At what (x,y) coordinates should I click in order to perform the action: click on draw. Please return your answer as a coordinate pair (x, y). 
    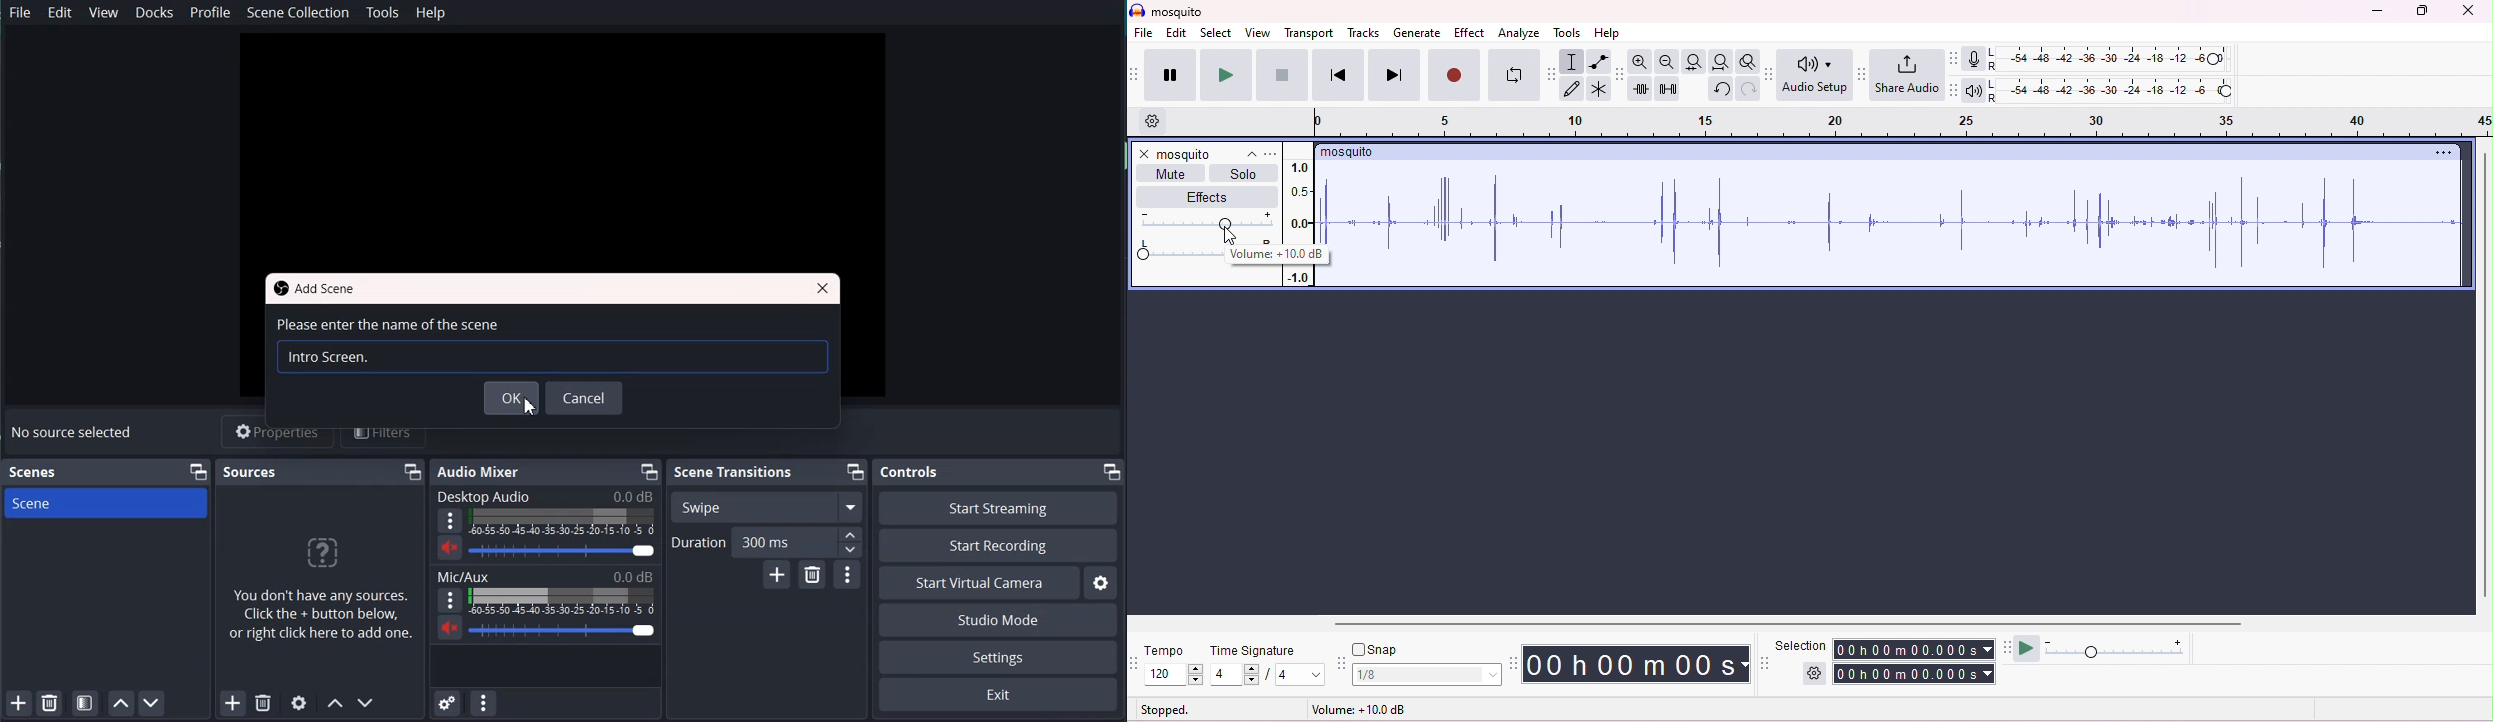
    Looking at the image, I should click on (1574, 89).